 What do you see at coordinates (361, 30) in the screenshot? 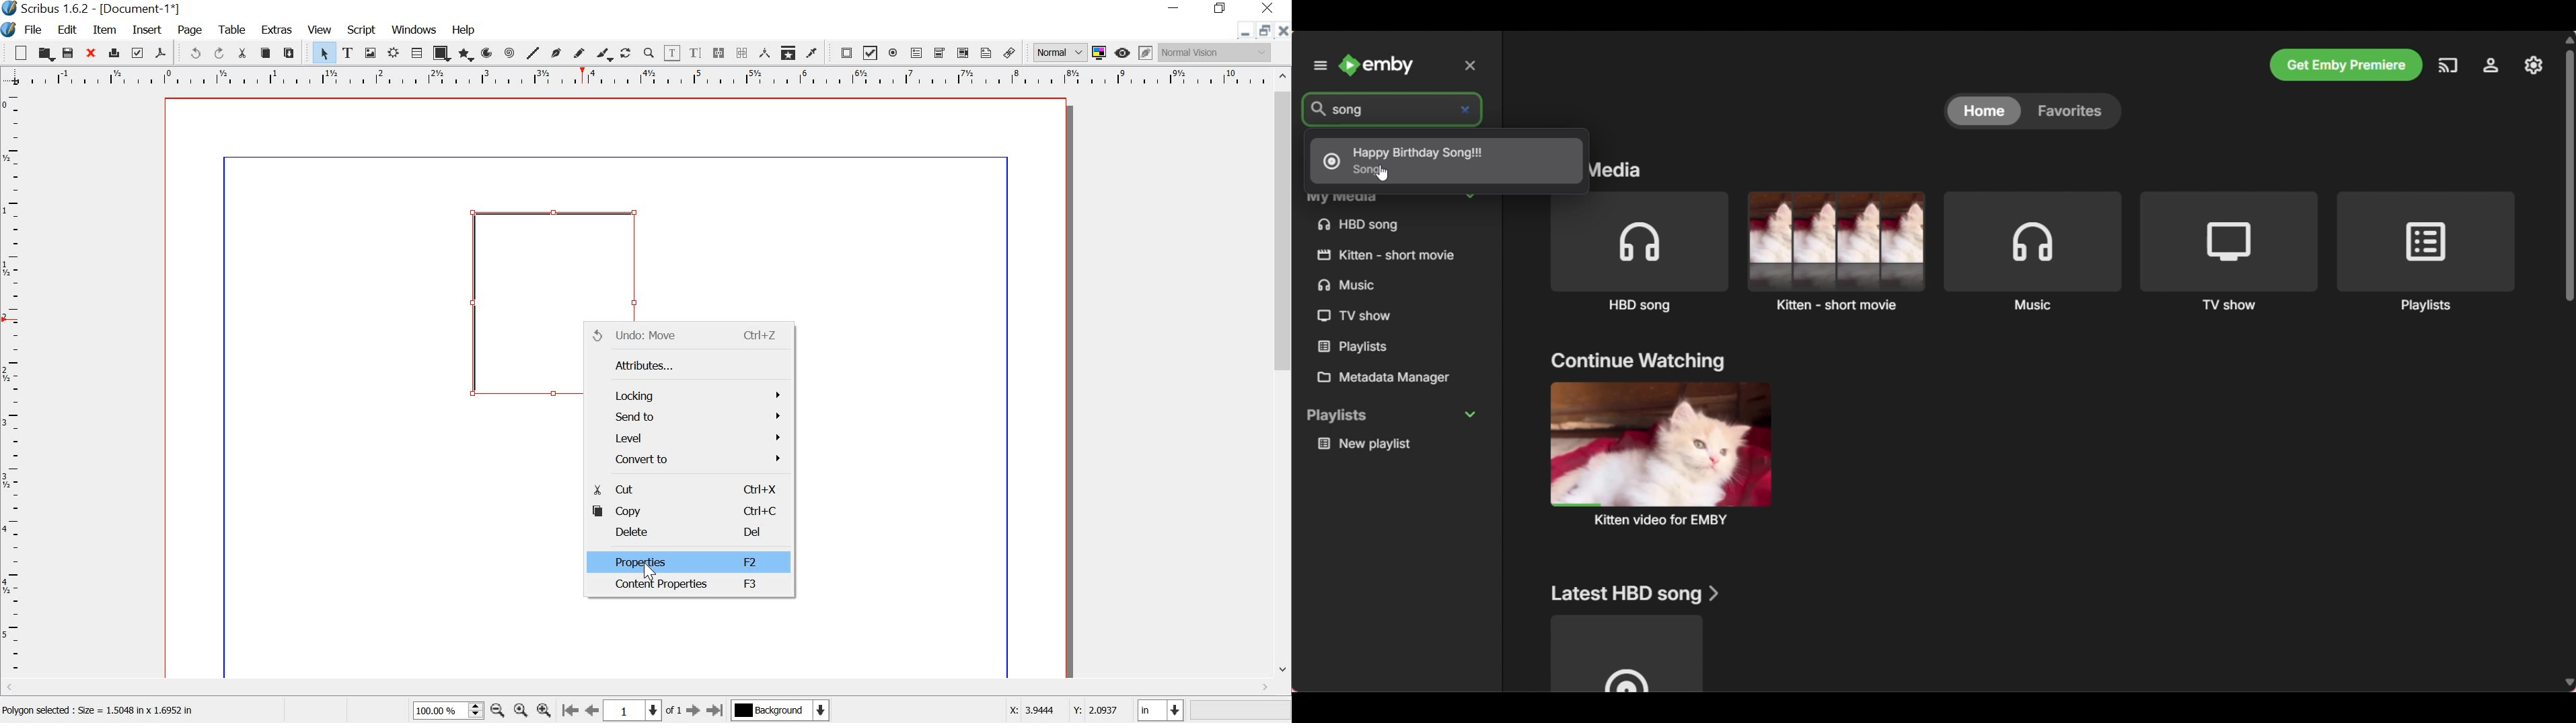
I see `script` at bounding box center [361, 30].